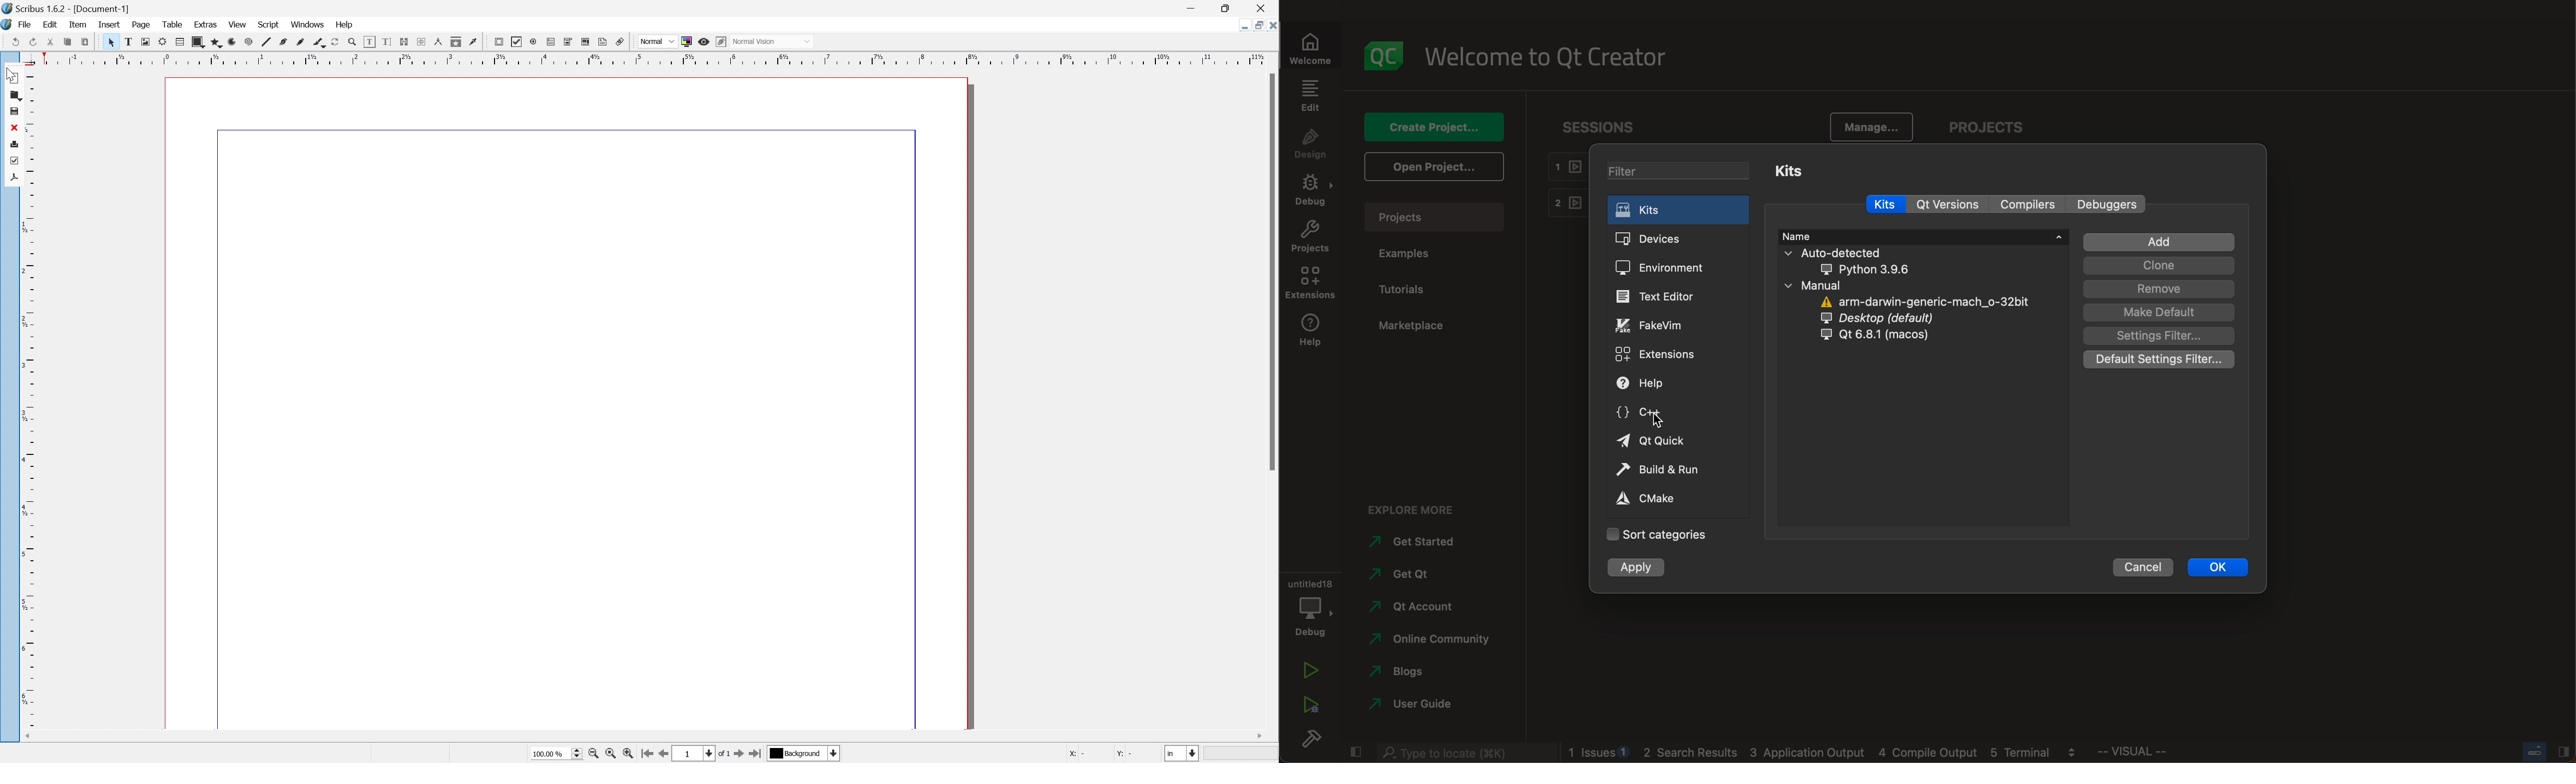  I want to click on arm darwin, so click(1928, 303).